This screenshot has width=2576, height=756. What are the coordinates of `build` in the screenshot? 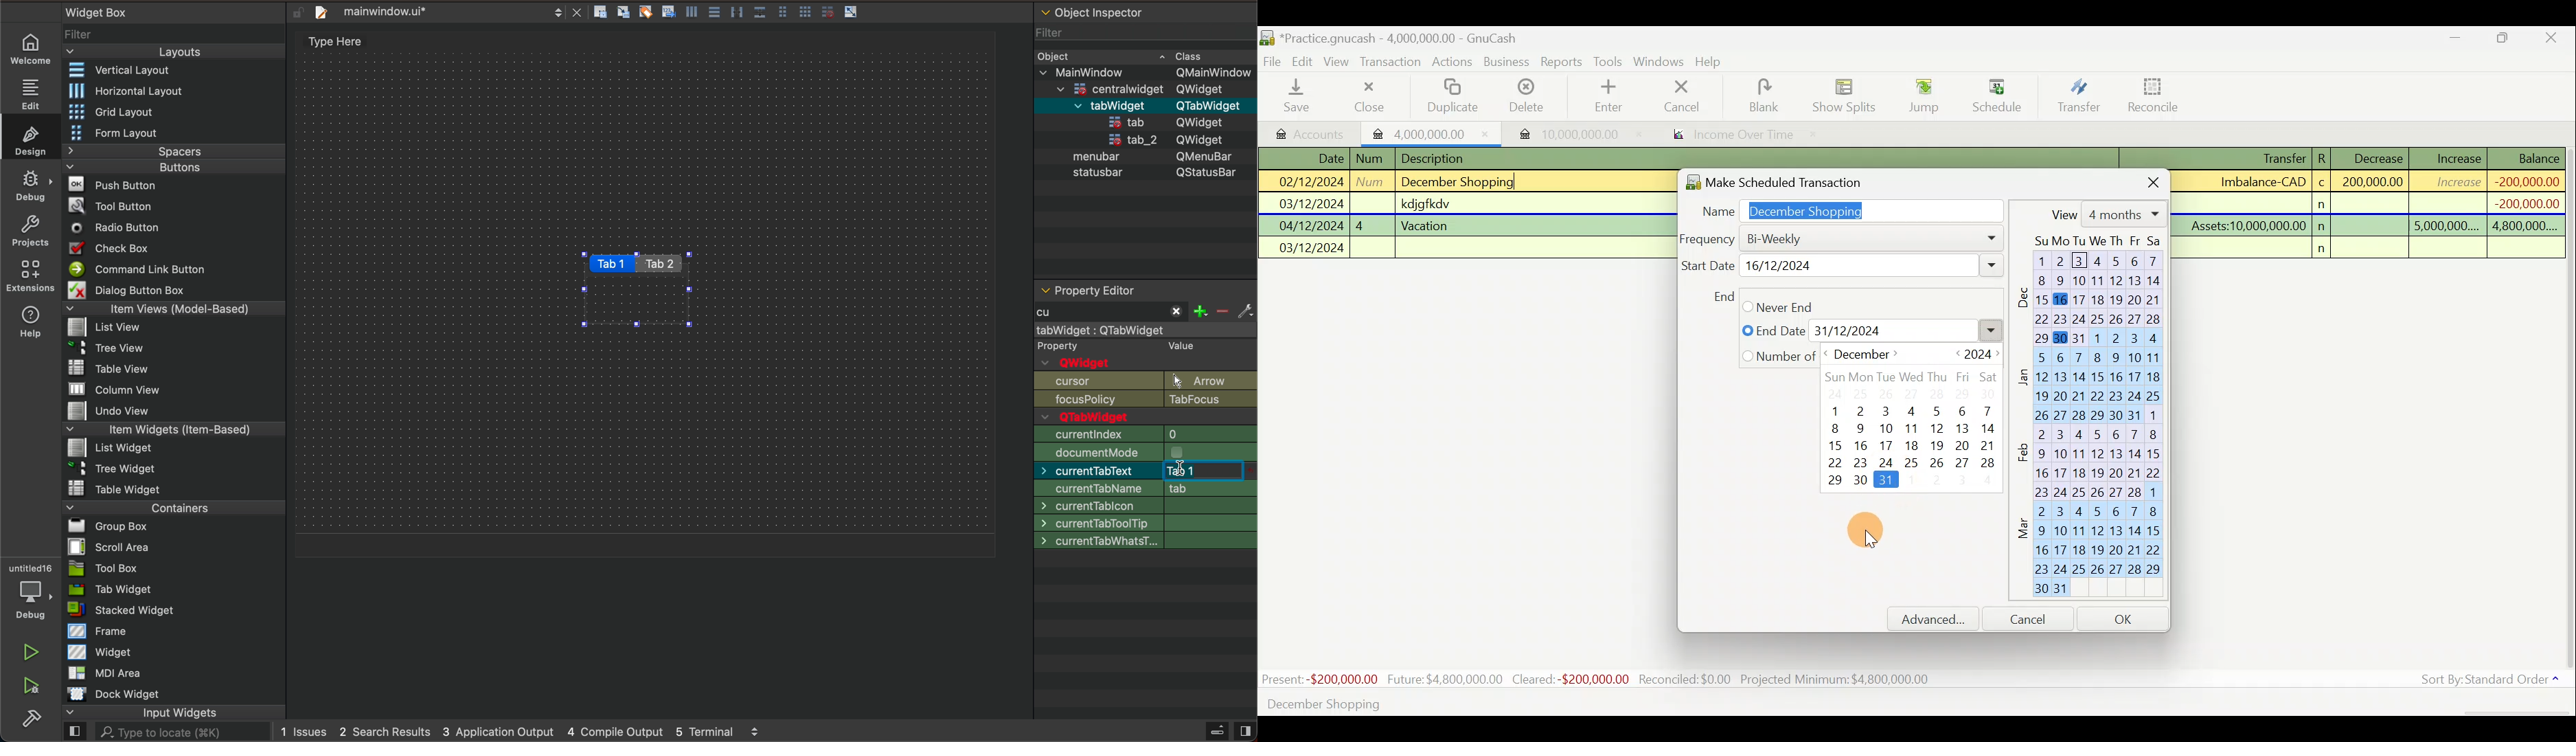 It's located at (36, 720).